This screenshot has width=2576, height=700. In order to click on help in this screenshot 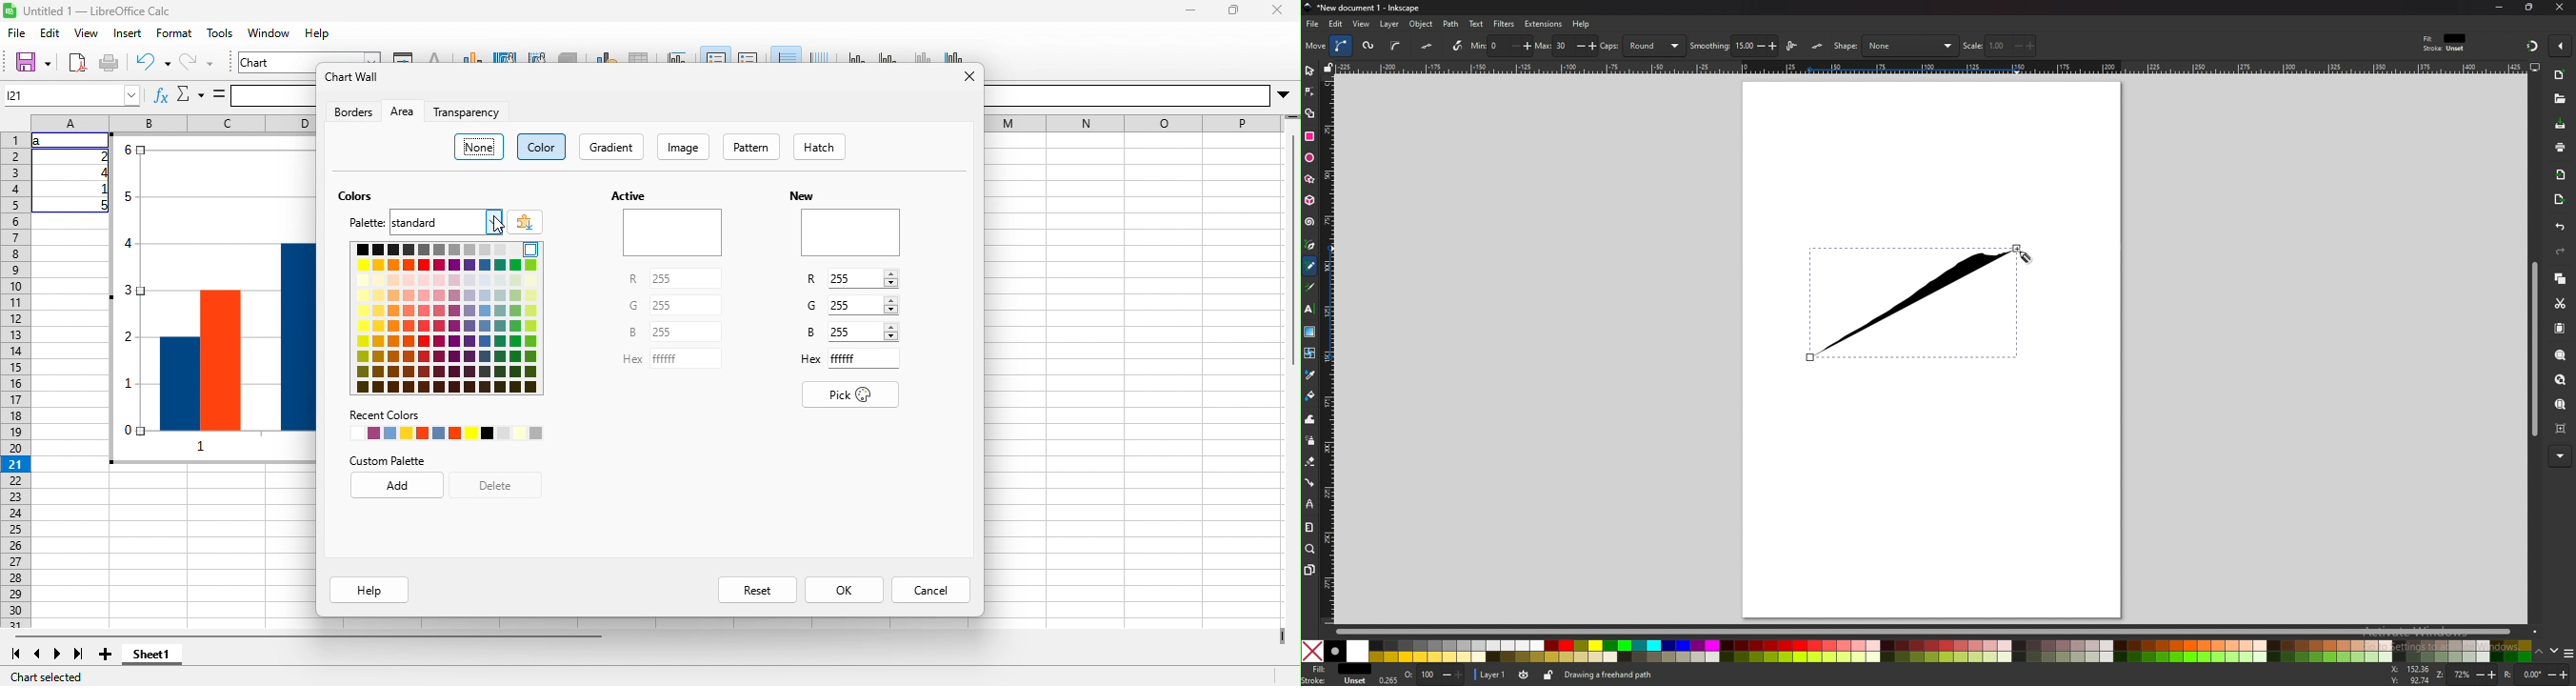, I will do `click(317, 32)`.